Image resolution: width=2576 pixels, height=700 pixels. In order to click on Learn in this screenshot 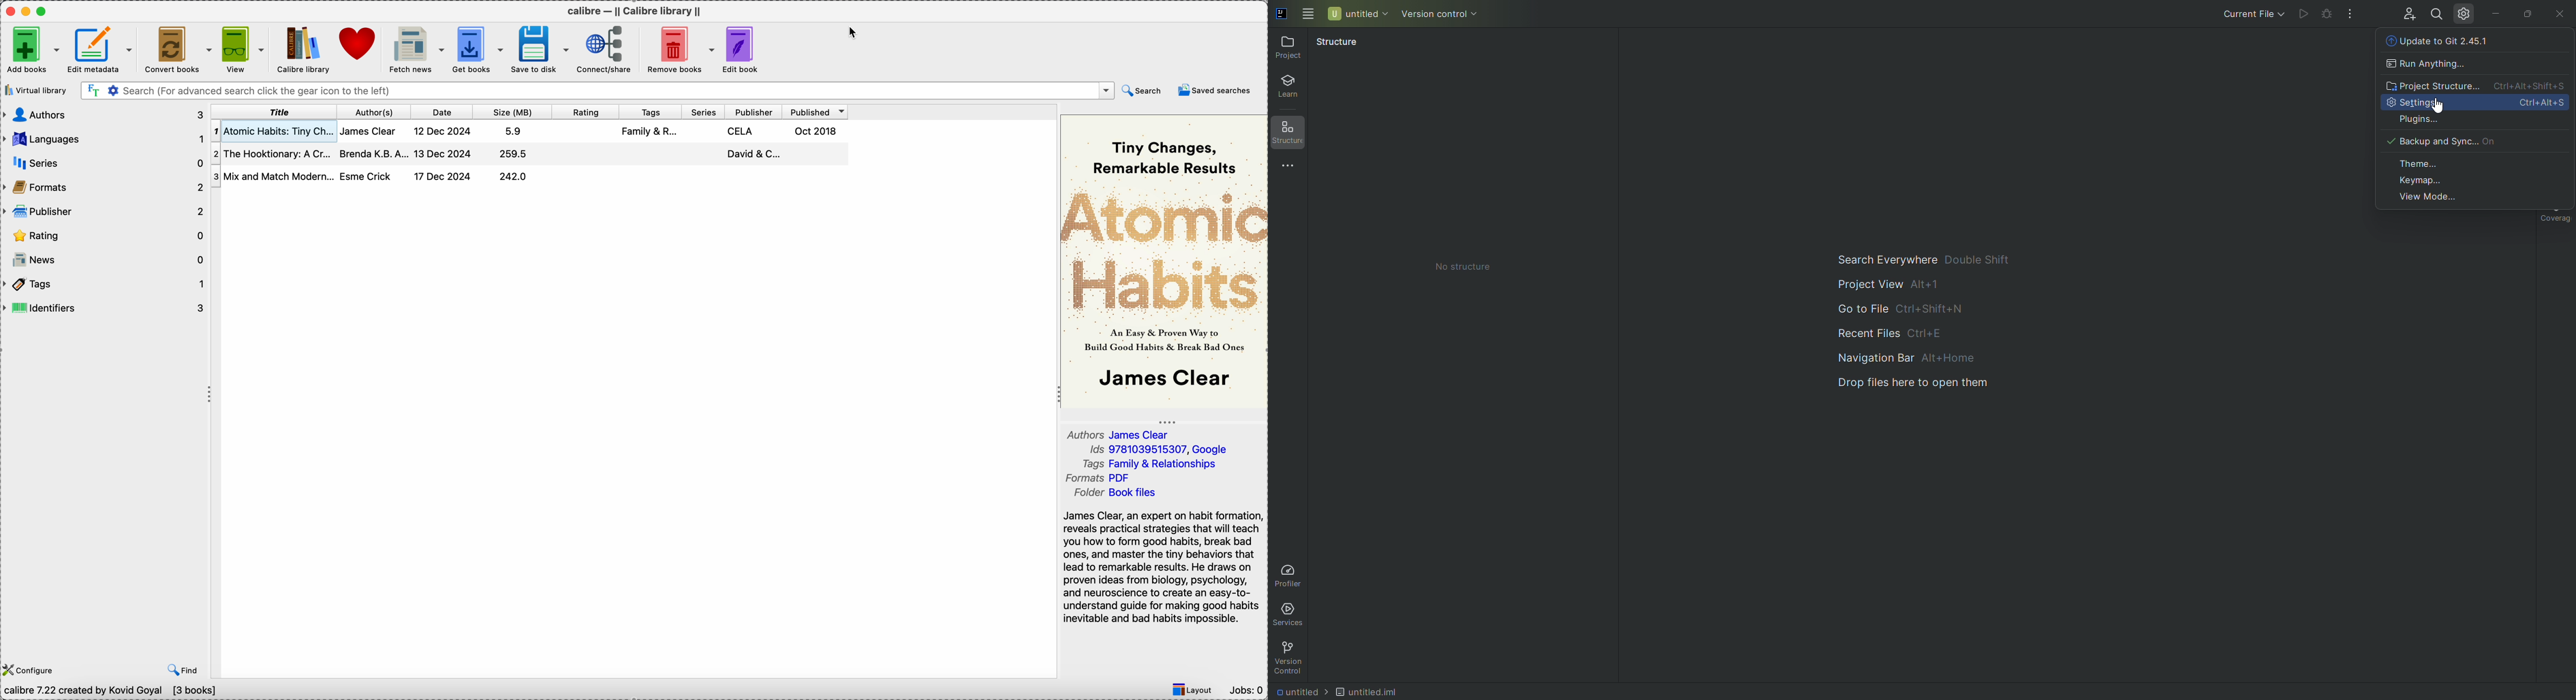, I will do `click(1292, 83)`.